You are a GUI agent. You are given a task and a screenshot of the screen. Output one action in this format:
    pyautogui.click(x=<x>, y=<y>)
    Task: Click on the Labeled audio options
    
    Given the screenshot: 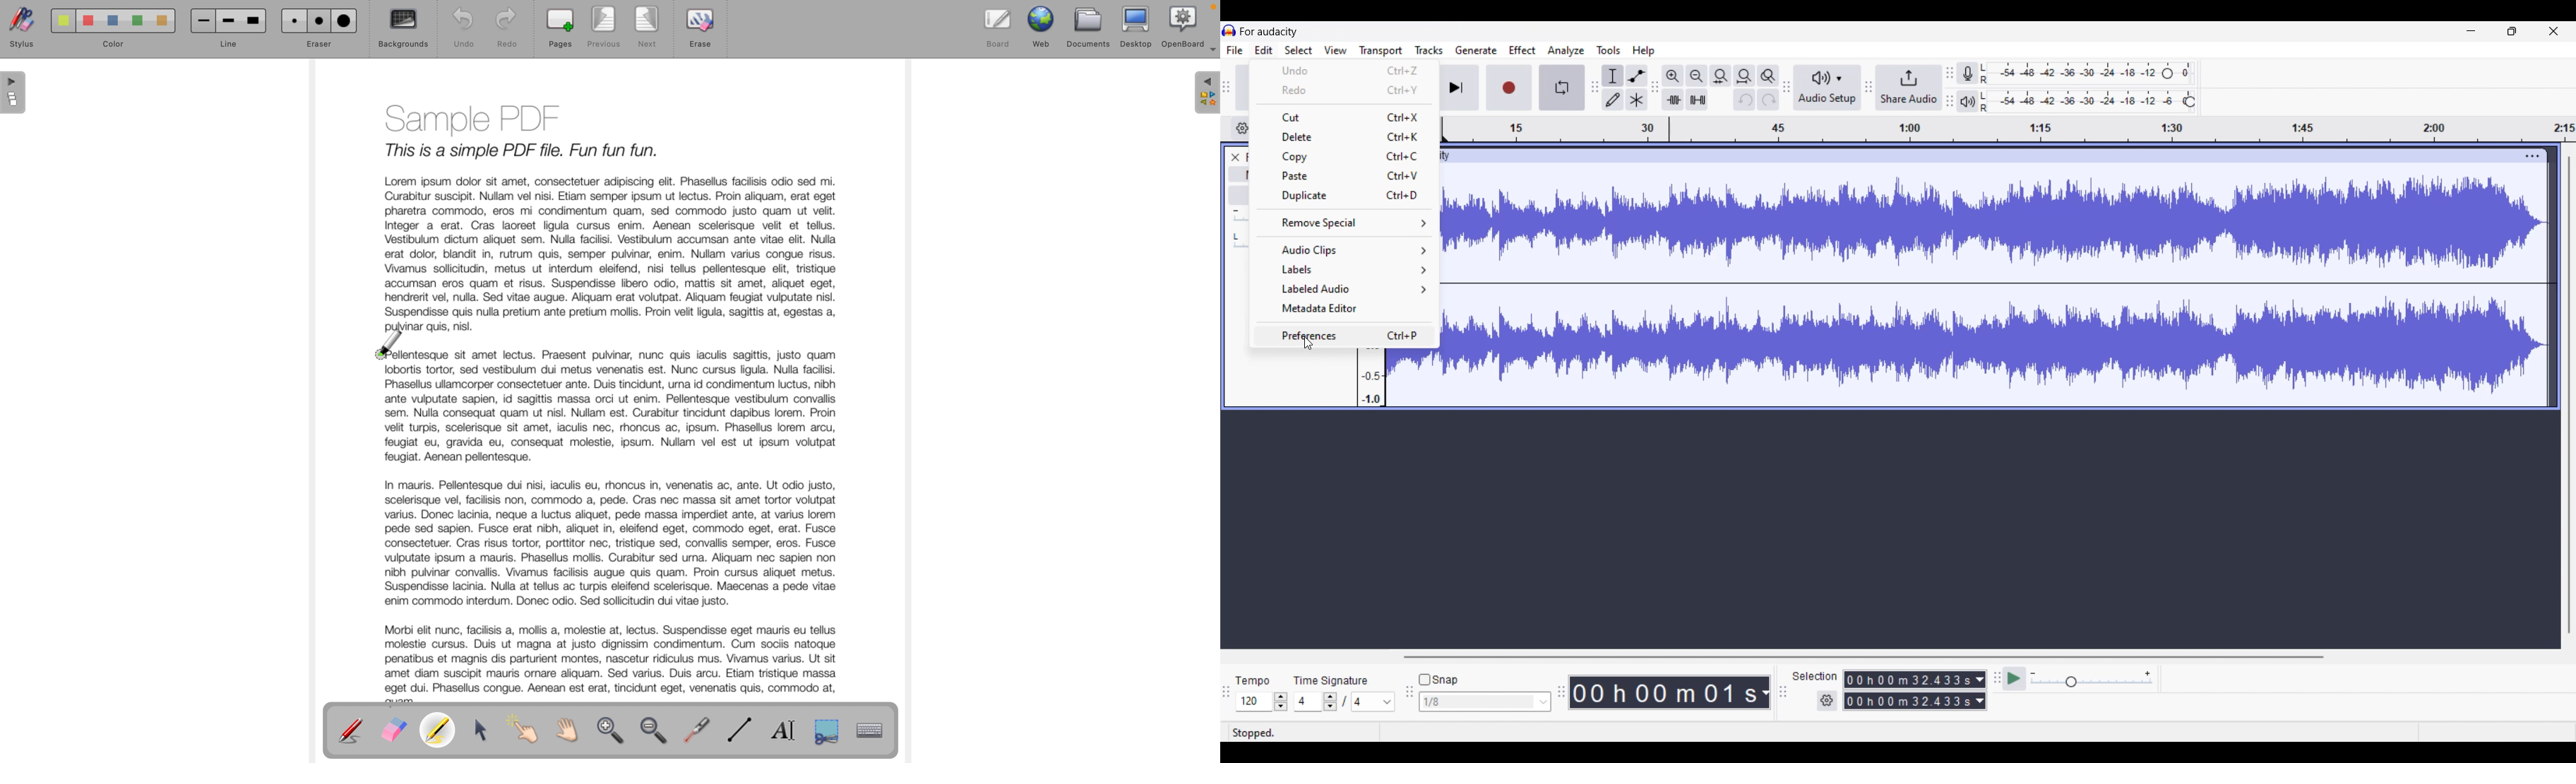 What is the action you would take?
    pyautogui.click(x=1344, y=289)
    